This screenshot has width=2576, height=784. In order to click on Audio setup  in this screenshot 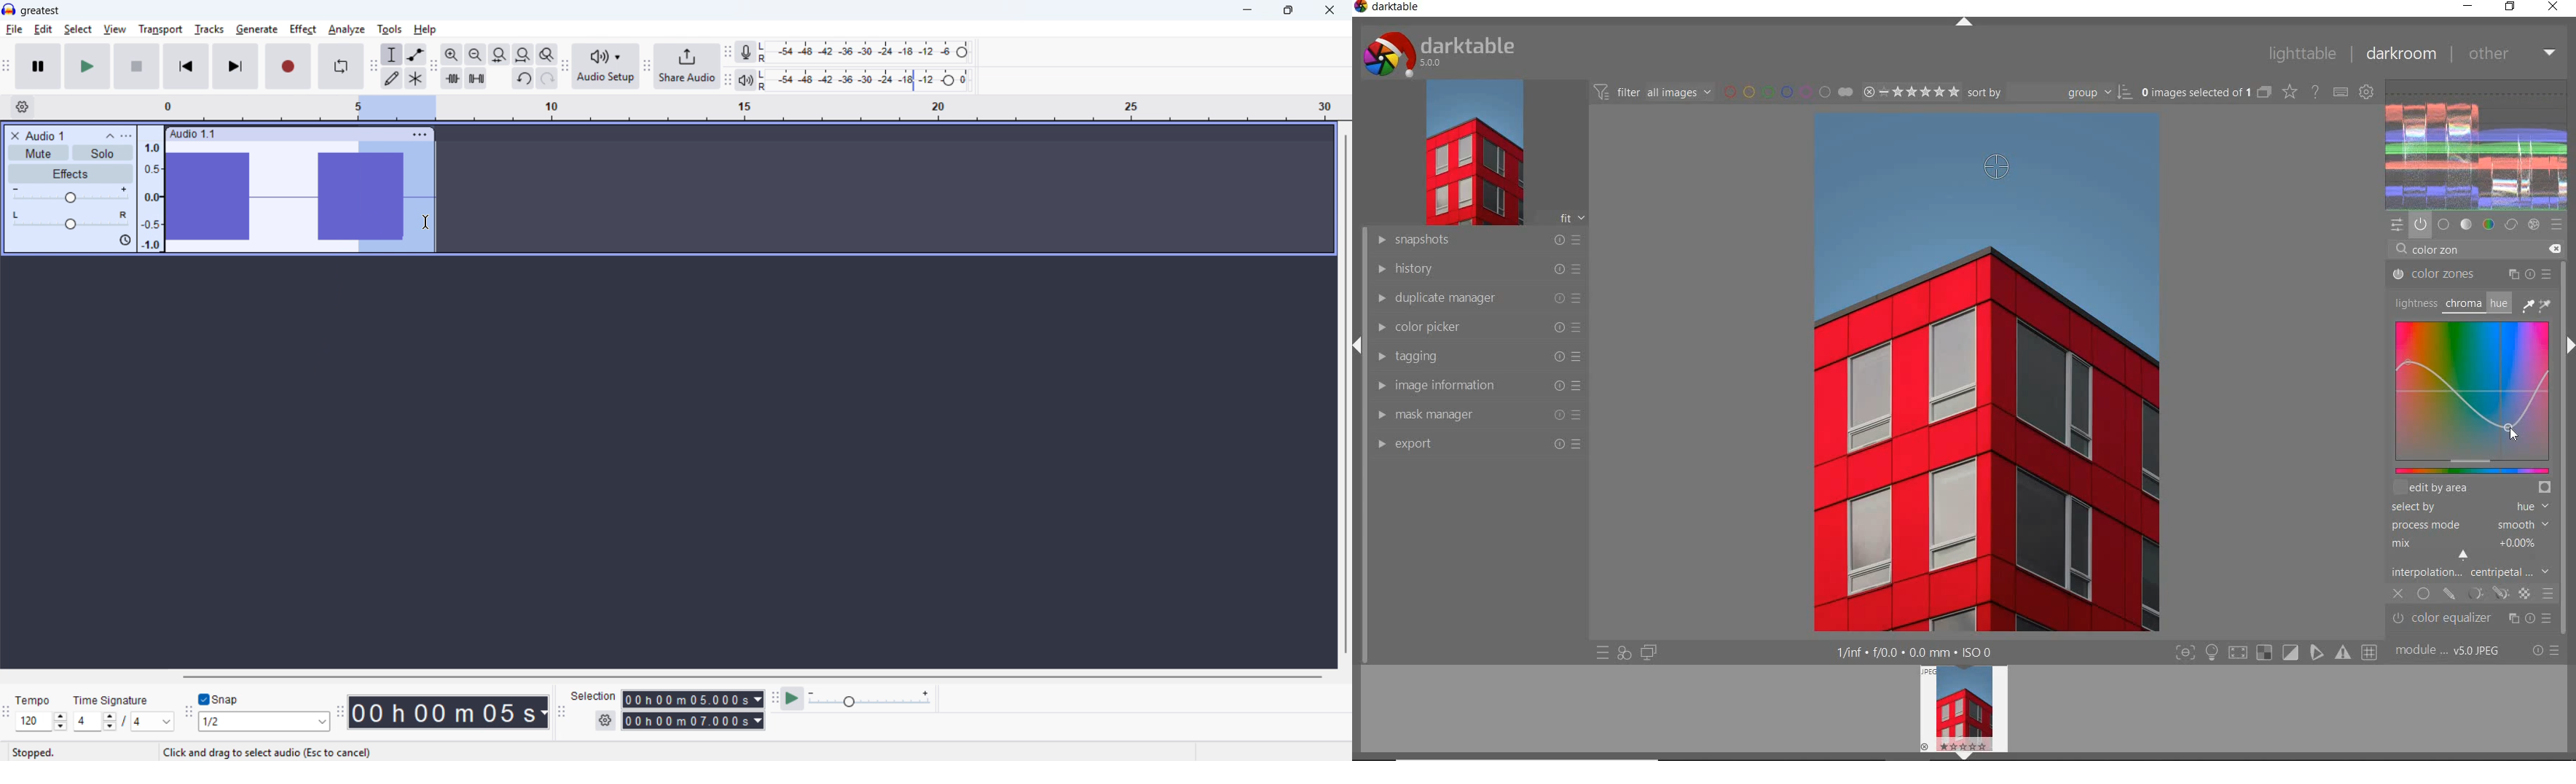, I will do `click(606, 67)`.